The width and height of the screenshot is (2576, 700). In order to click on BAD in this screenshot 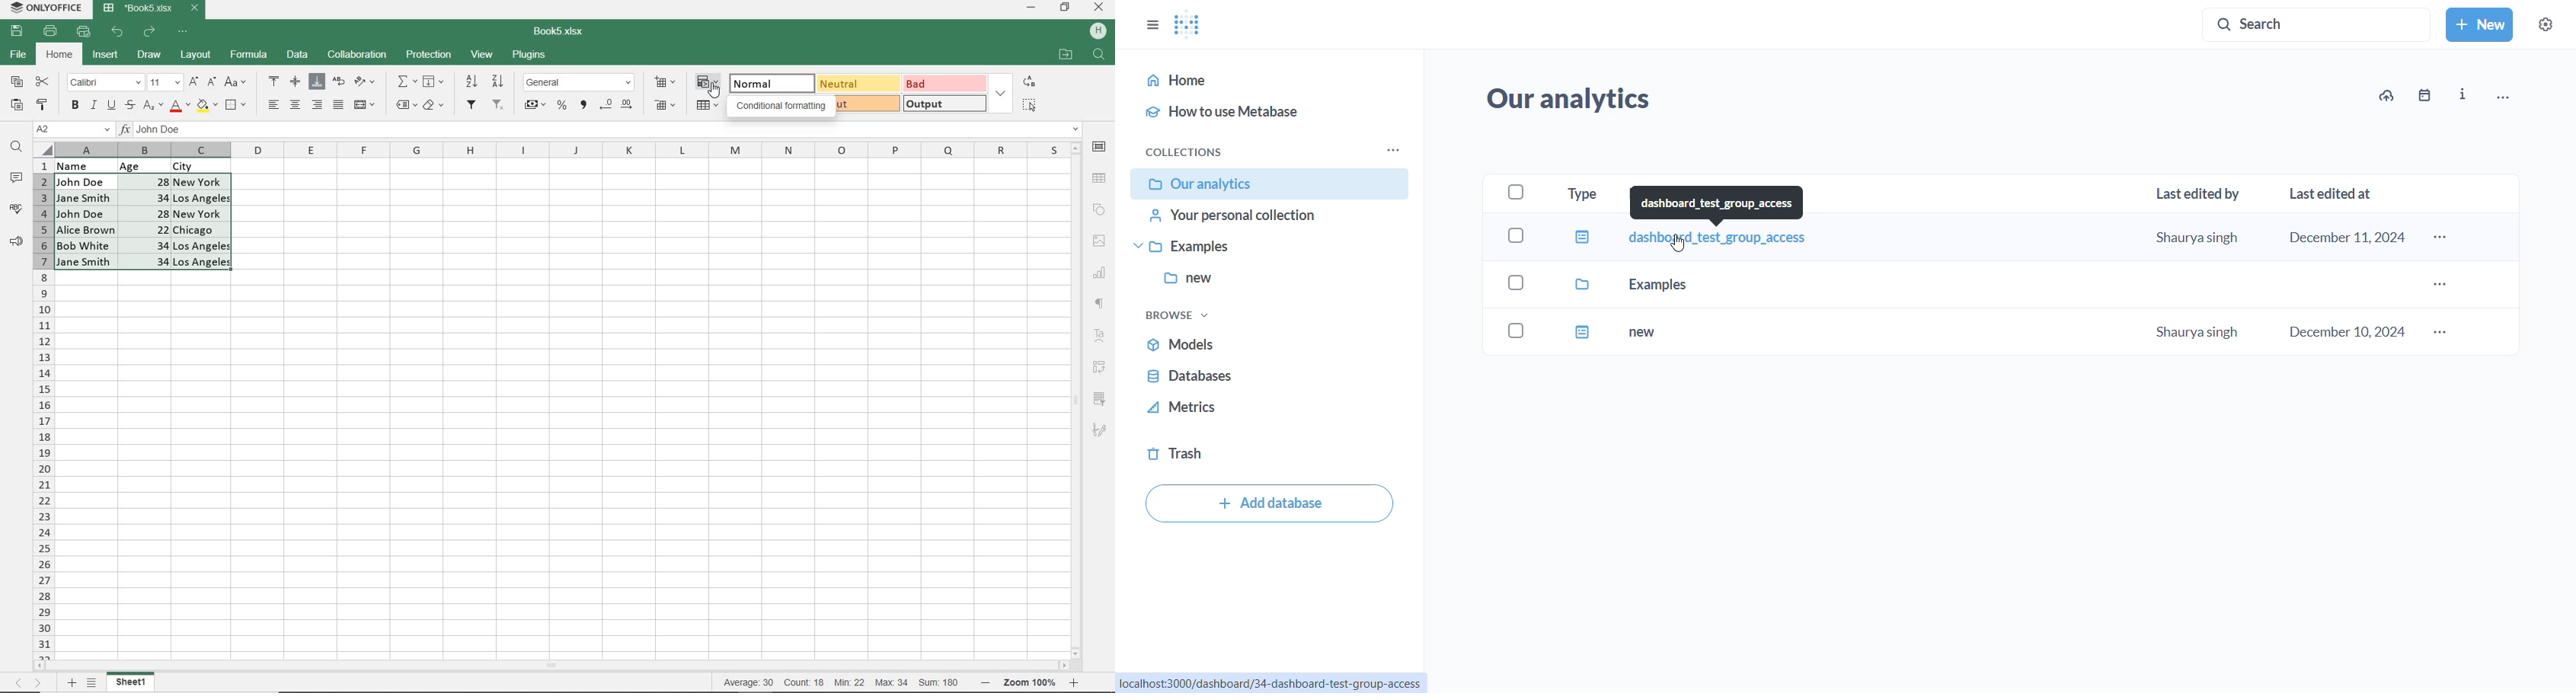, I will do `click(943, 83)`.